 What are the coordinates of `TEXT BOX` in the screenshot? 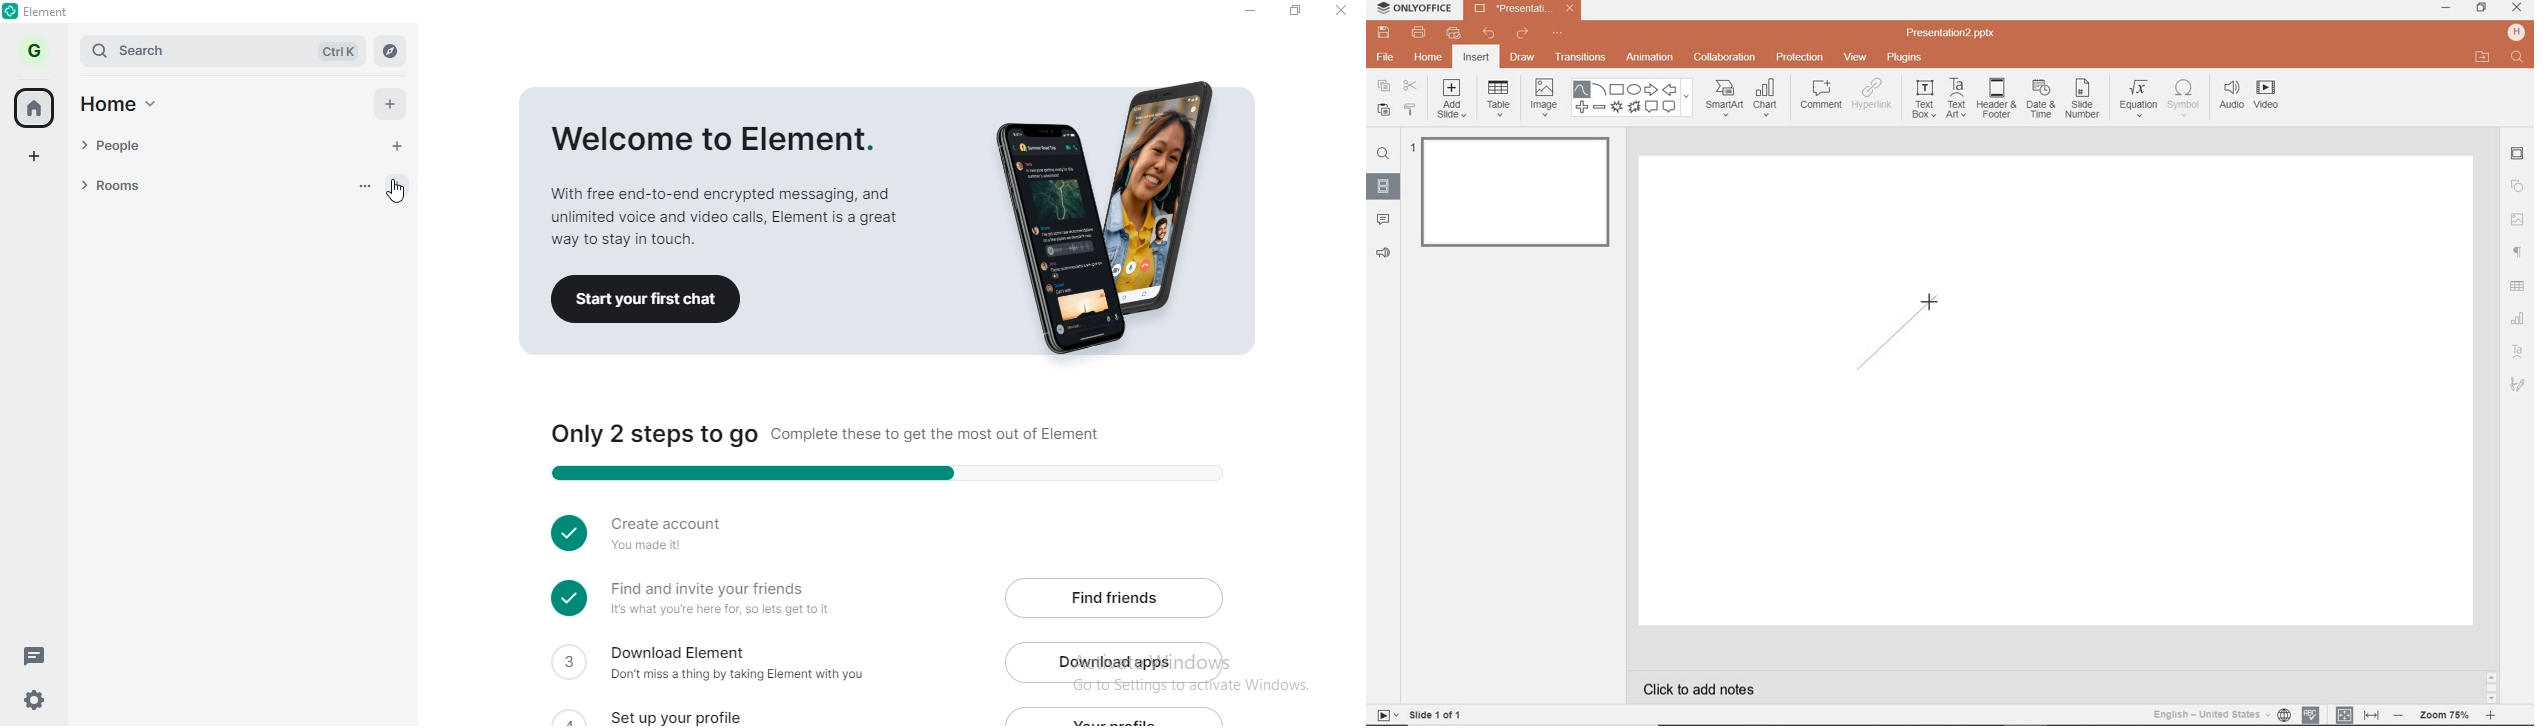 It's located at (1922, 102).